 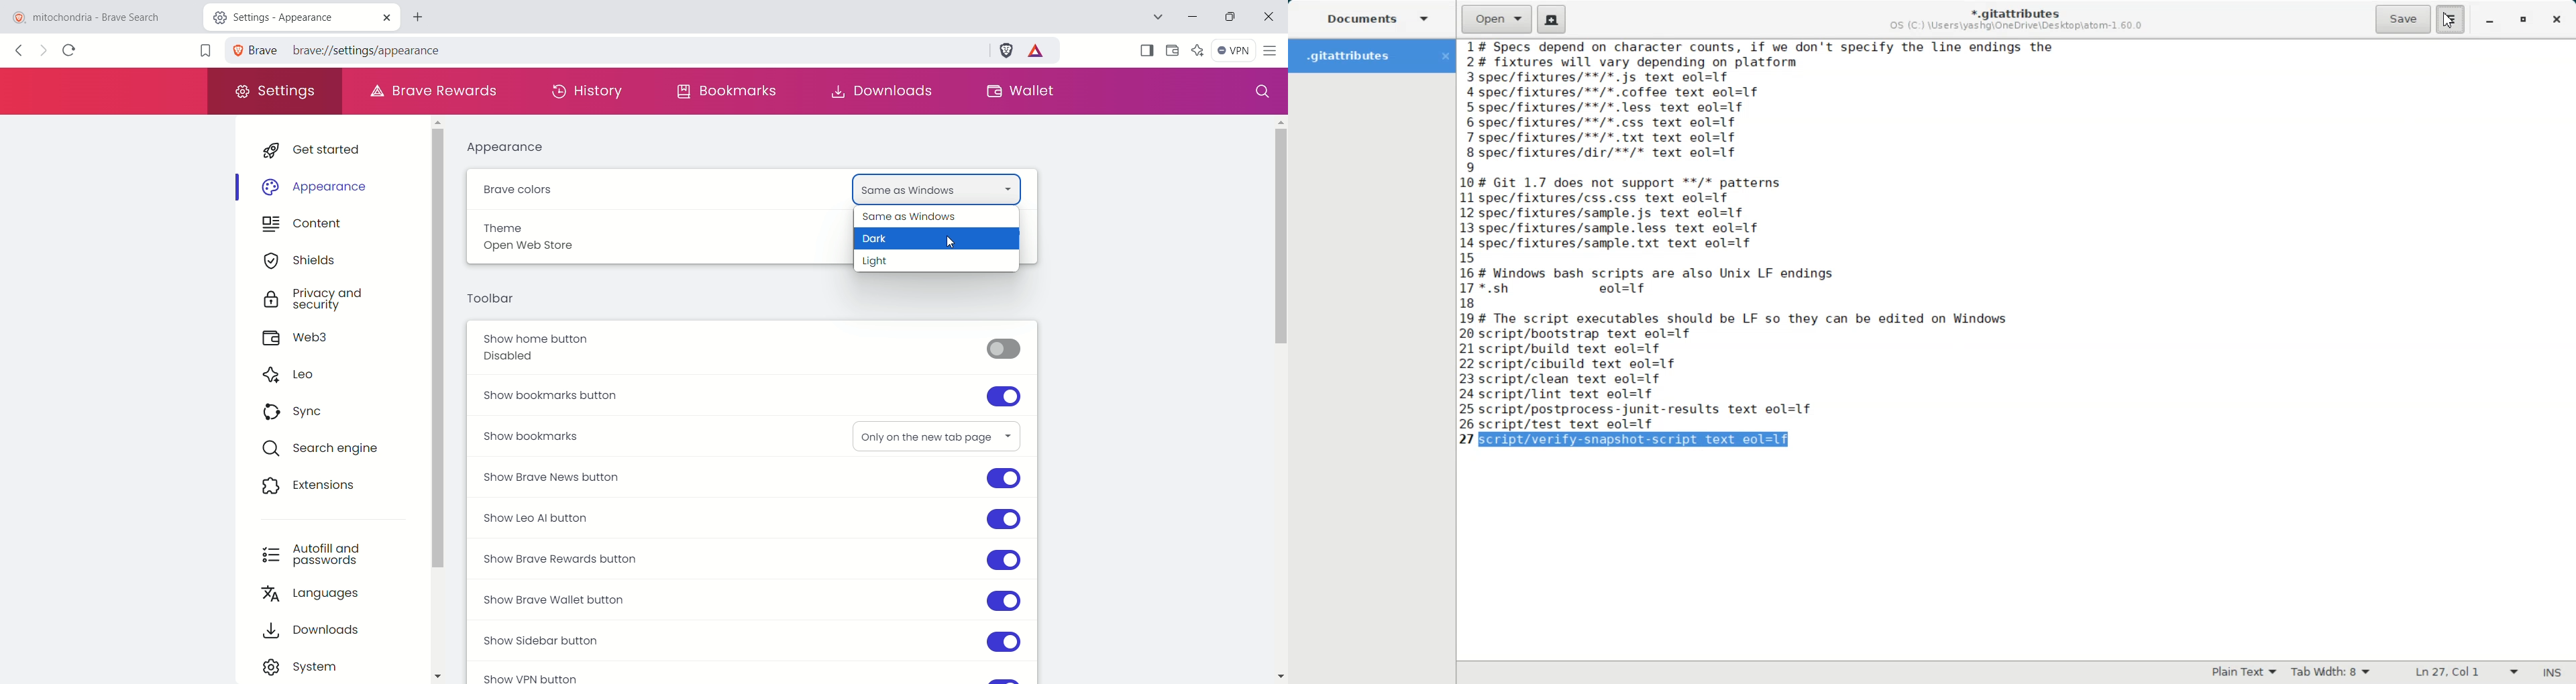 I want to click on history, so click(x=590, y=95).